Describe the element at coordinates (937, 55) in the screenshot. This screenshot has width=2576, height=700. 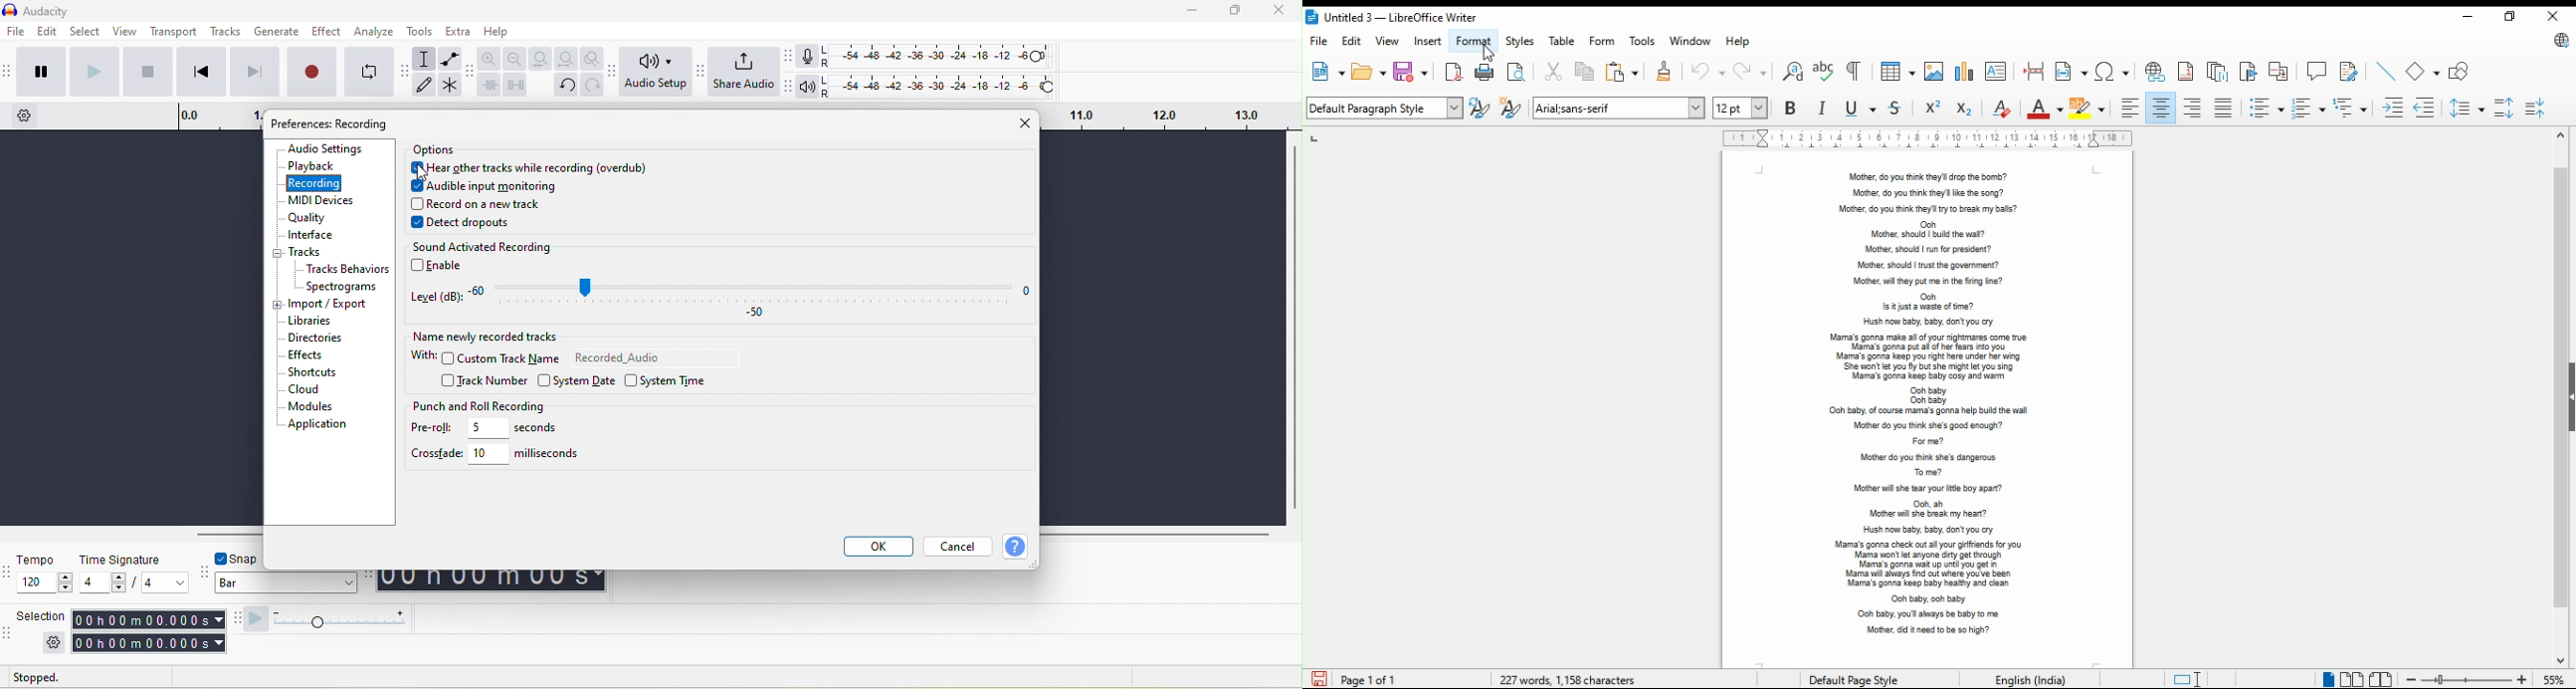
I see `recoding level` at that location.